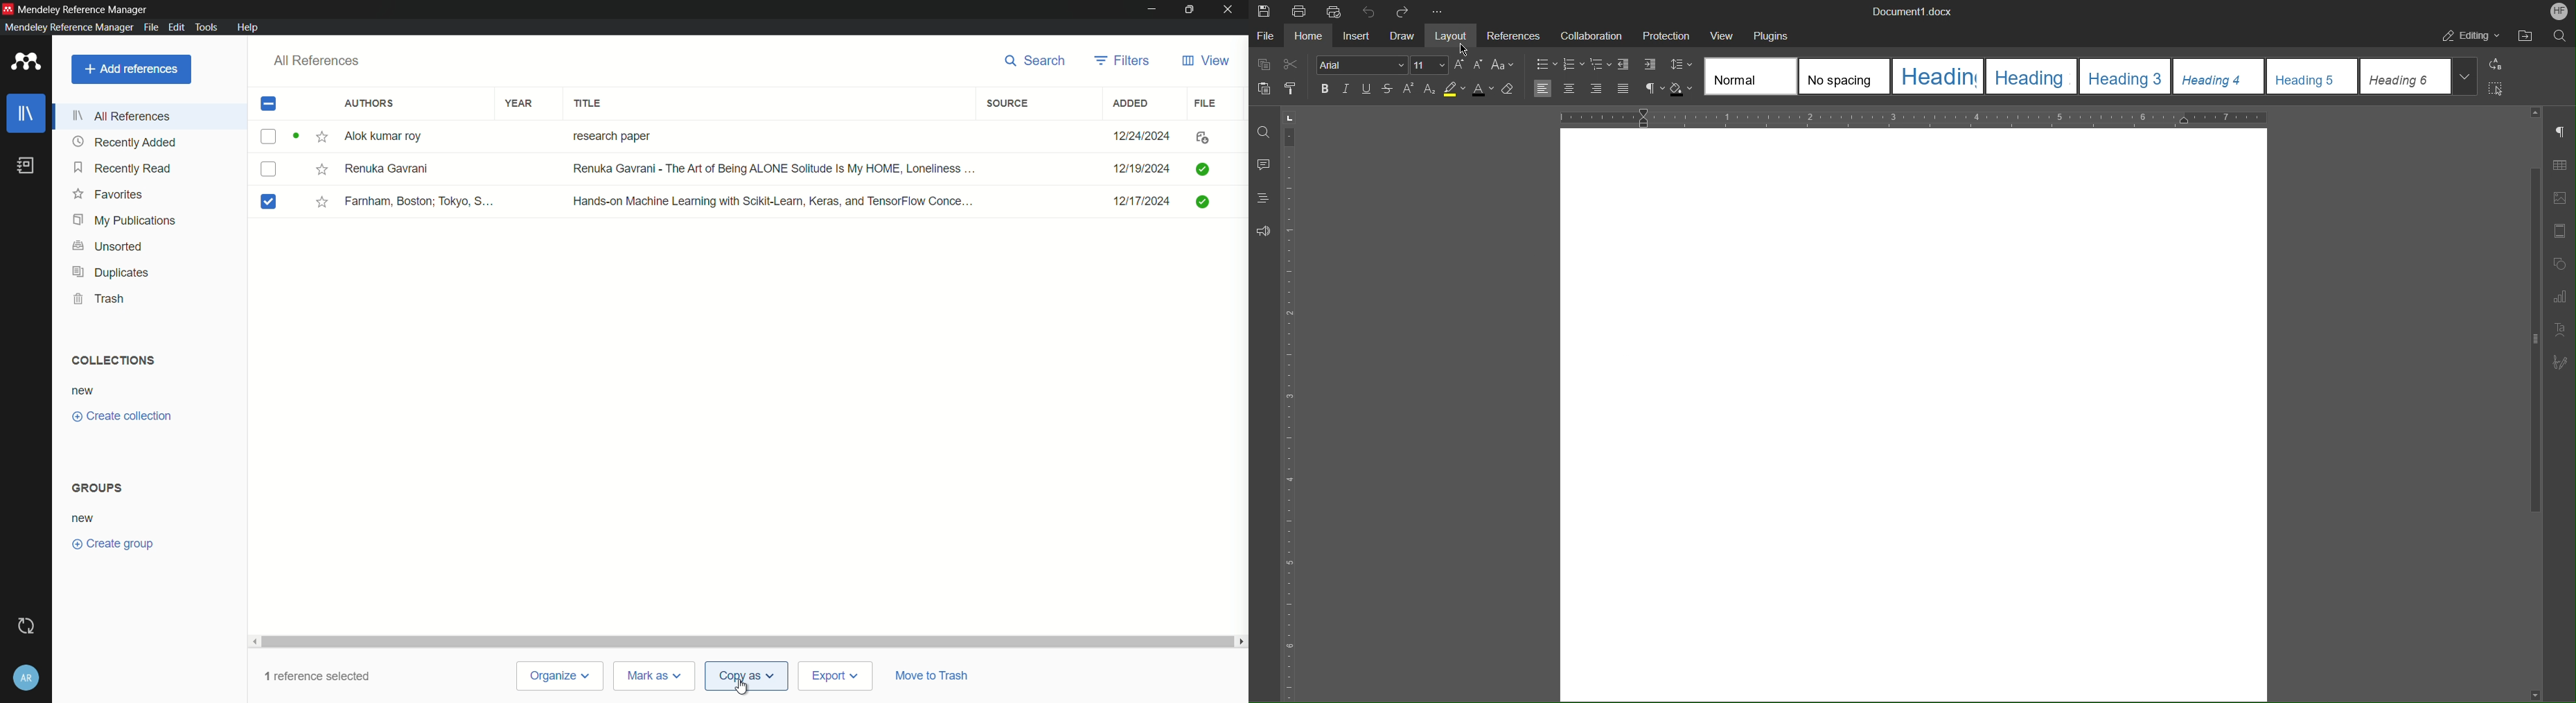 The height and width of the screenshot is (728, 2576). I want to click on my publications, so click(124, 221).